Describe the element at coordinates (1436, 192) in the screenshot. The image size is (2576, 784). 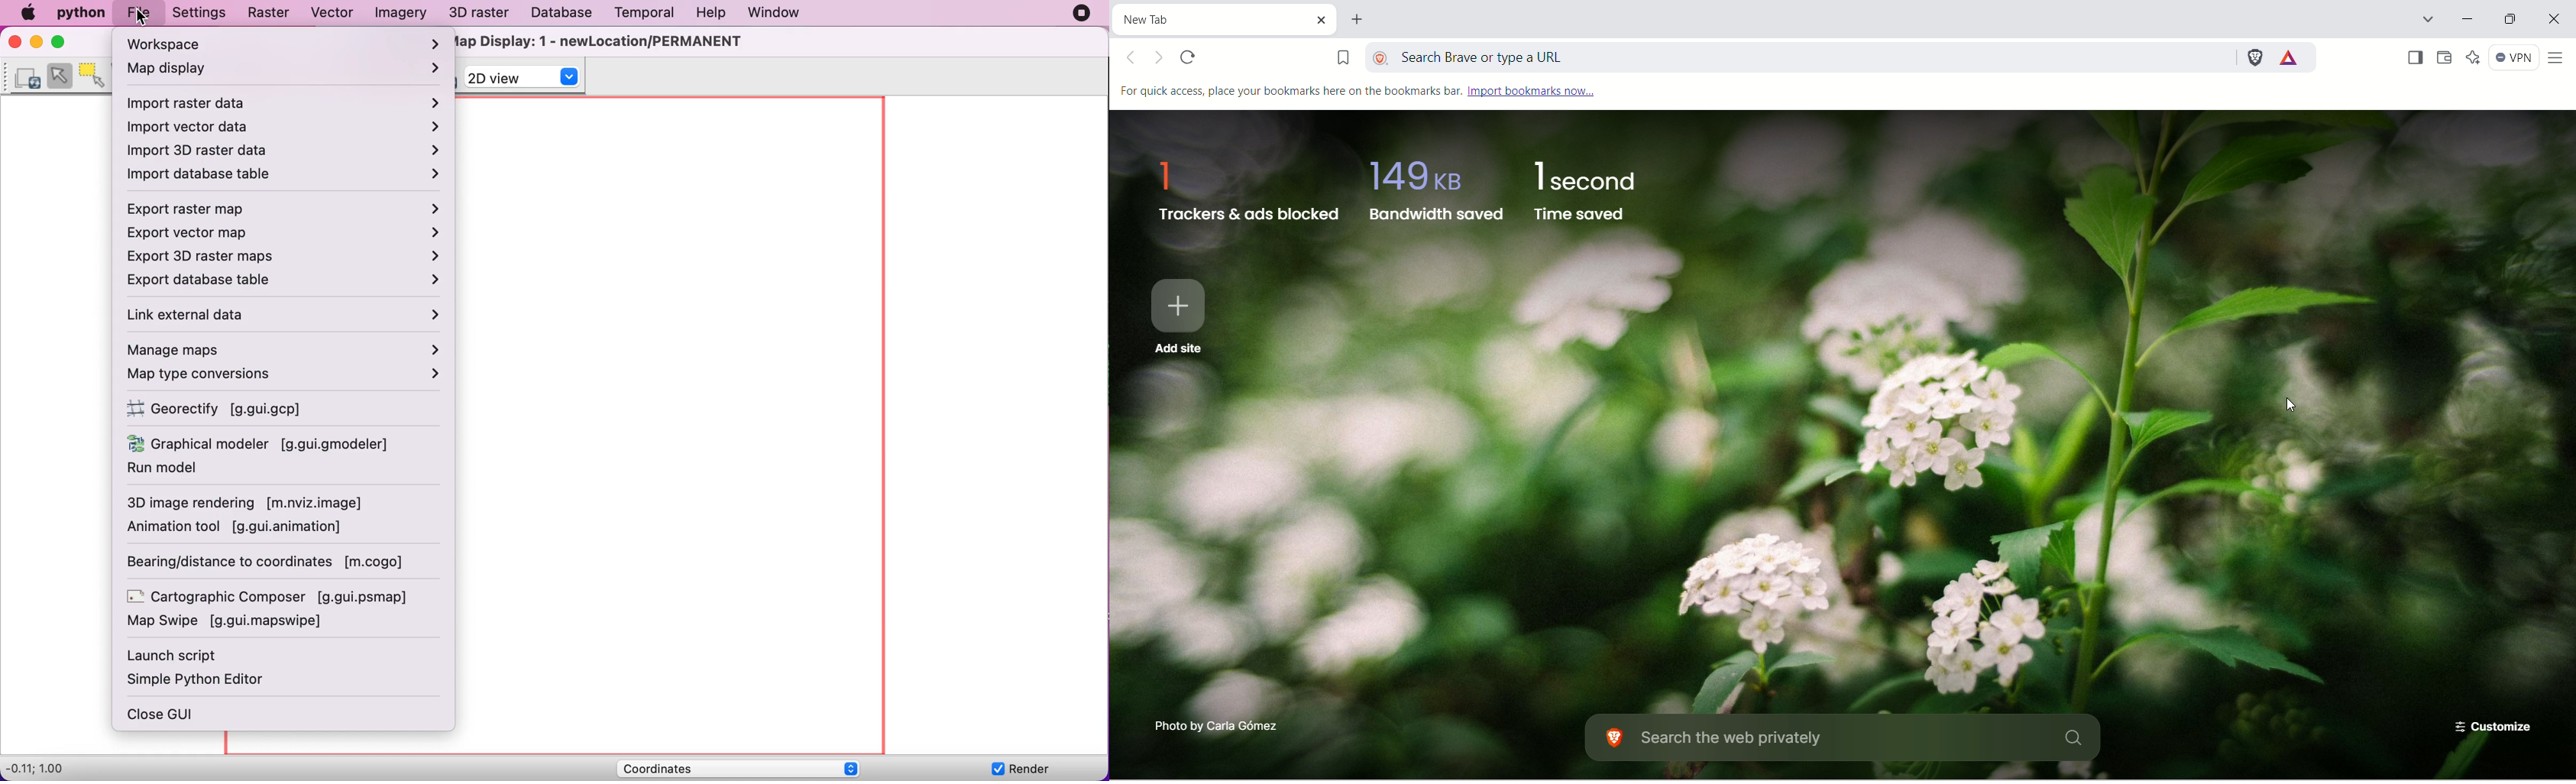
I see `149KB bandwidth saved` at that location.